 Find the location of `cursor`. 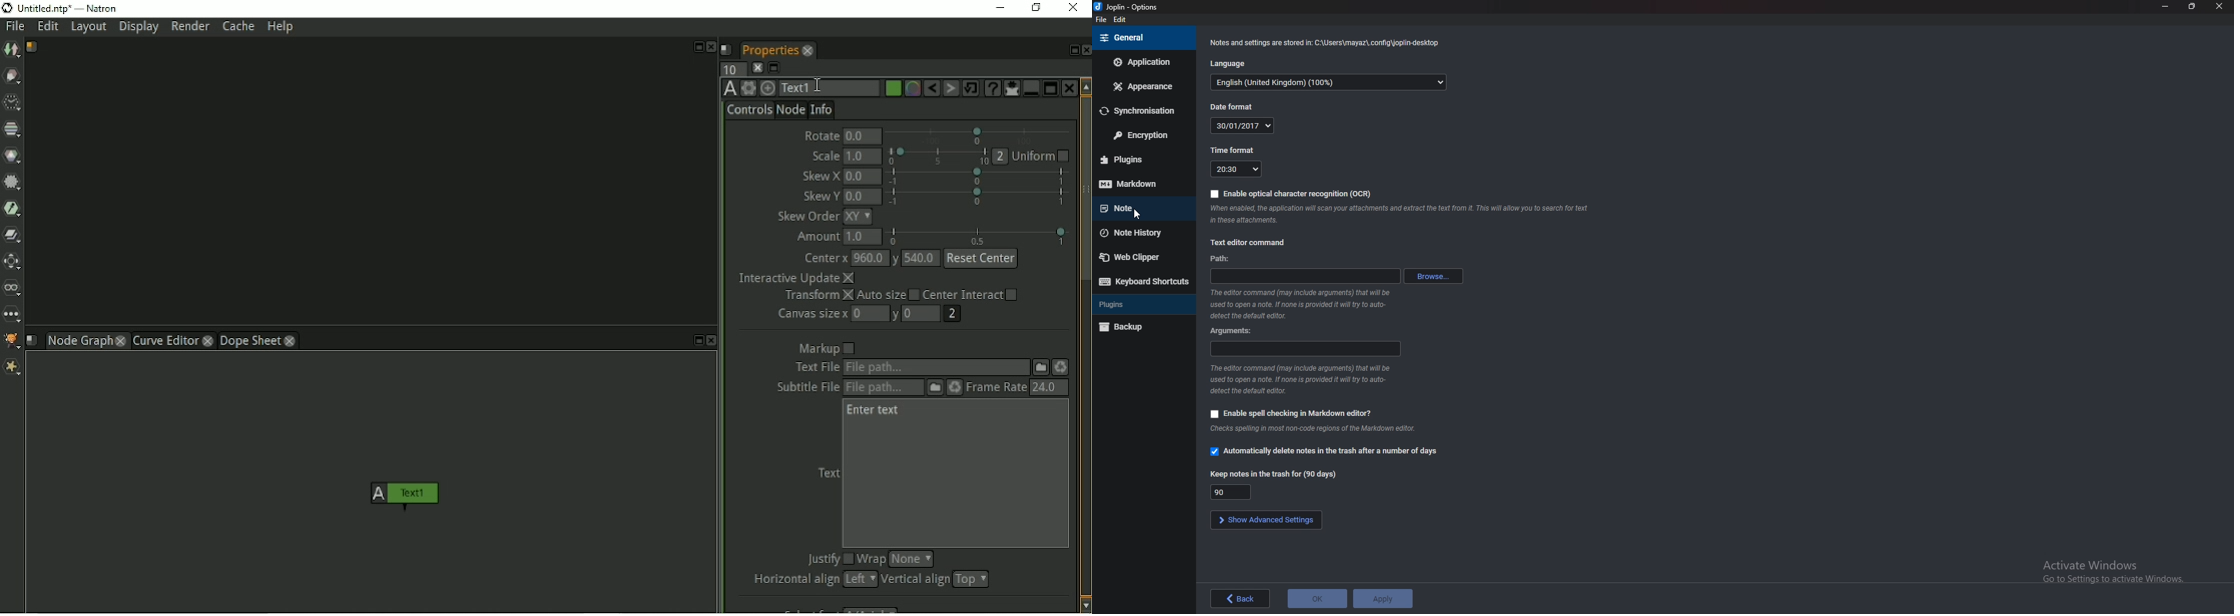

cursor is located at coordinates (1137, 215).